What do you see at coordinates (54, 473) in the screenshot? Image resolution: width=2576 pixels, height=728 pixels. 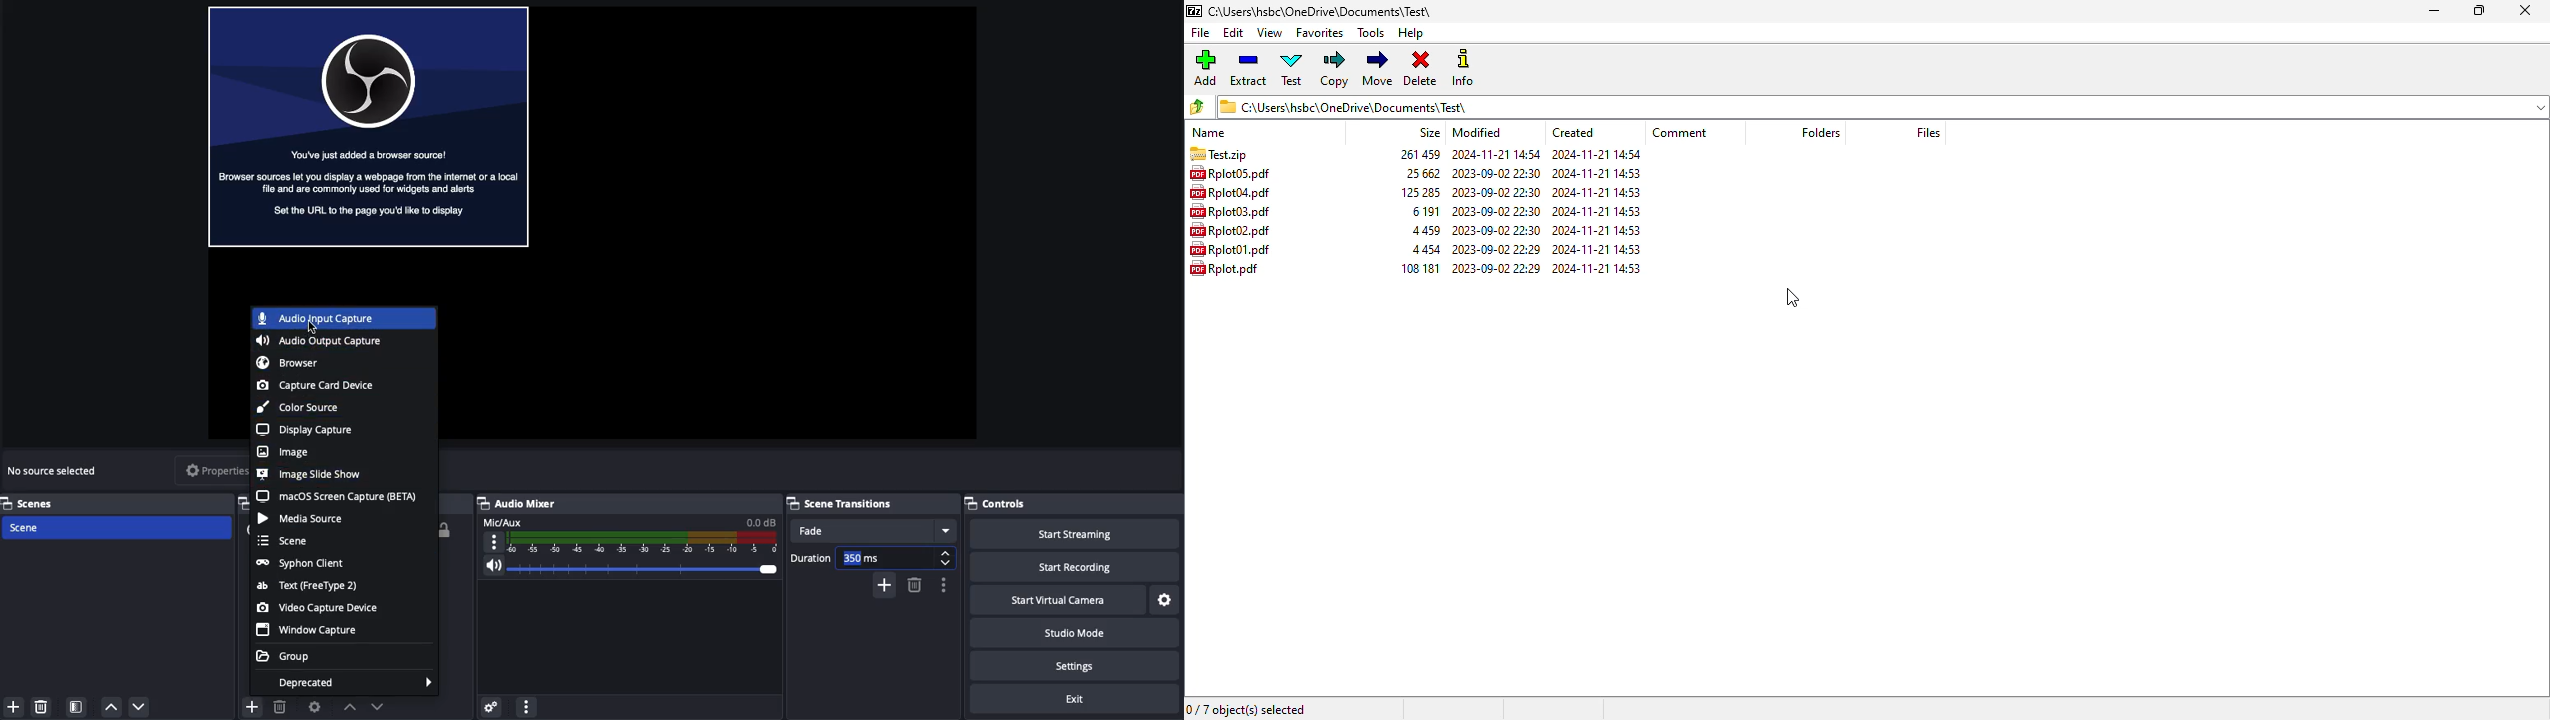 I see `No source selected` at bounding box center [54, 473].